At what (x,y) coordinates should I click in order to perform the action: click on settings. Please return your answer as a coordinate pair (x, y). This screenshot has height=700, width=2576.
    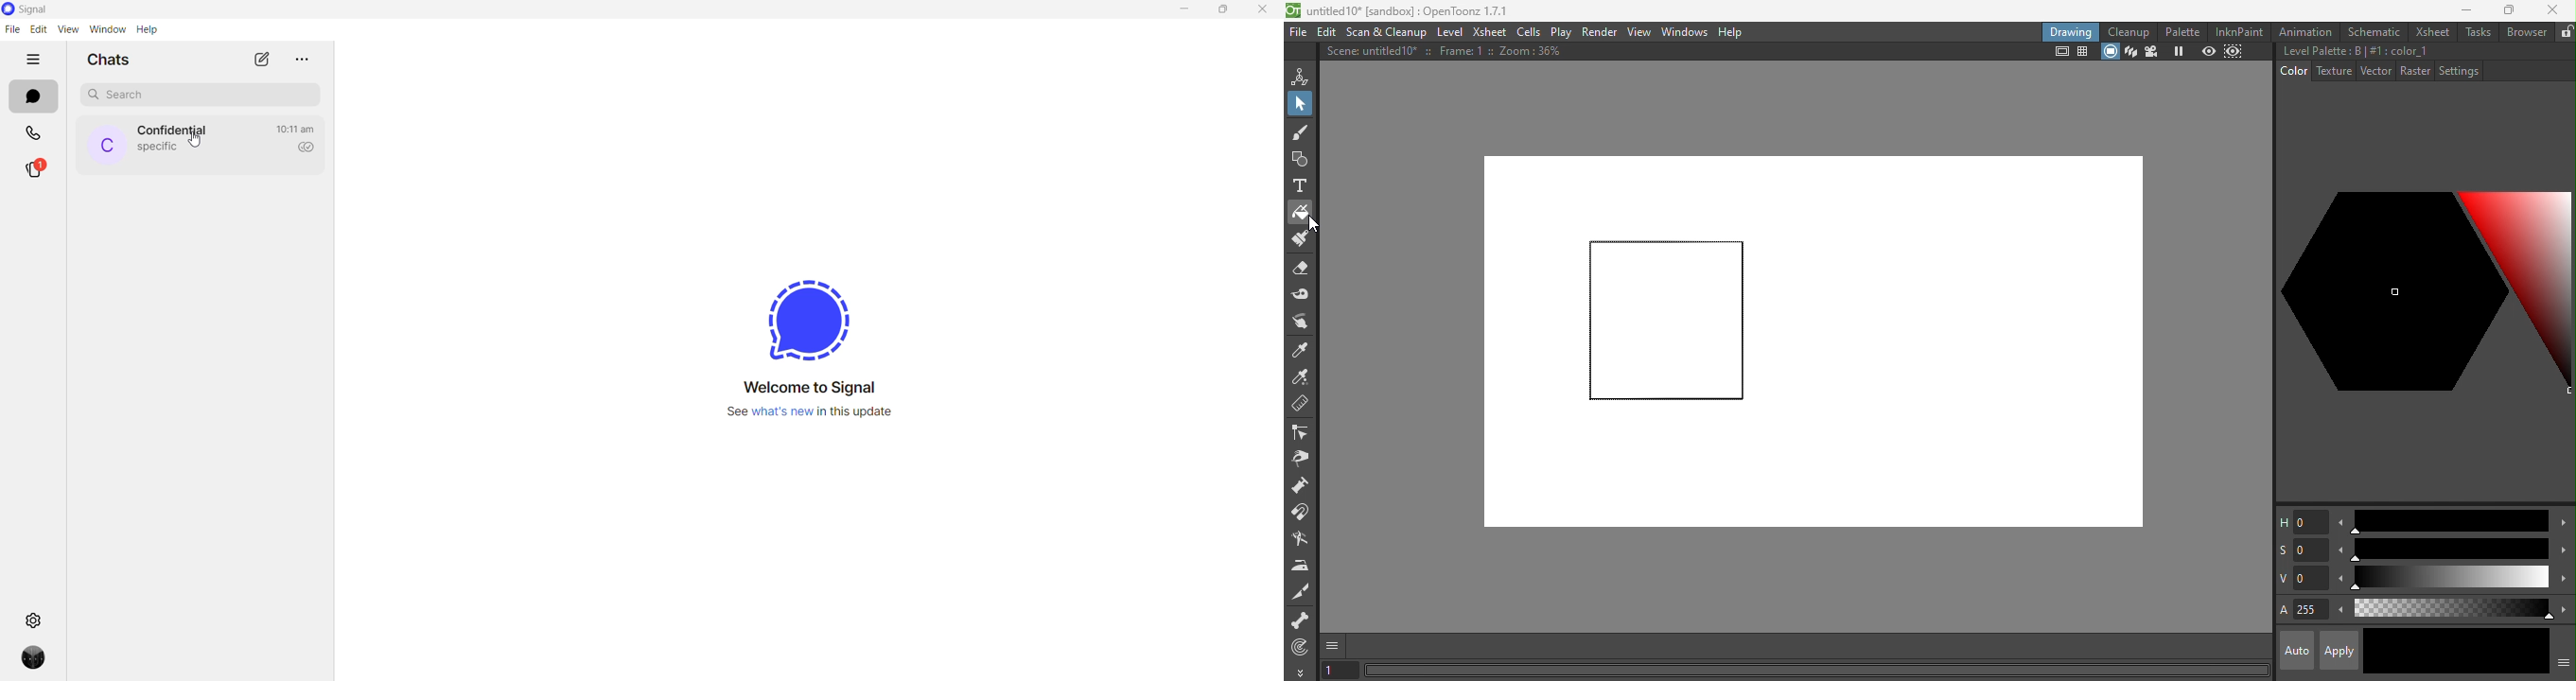
    Looking at the image, I should click on (34, 621).